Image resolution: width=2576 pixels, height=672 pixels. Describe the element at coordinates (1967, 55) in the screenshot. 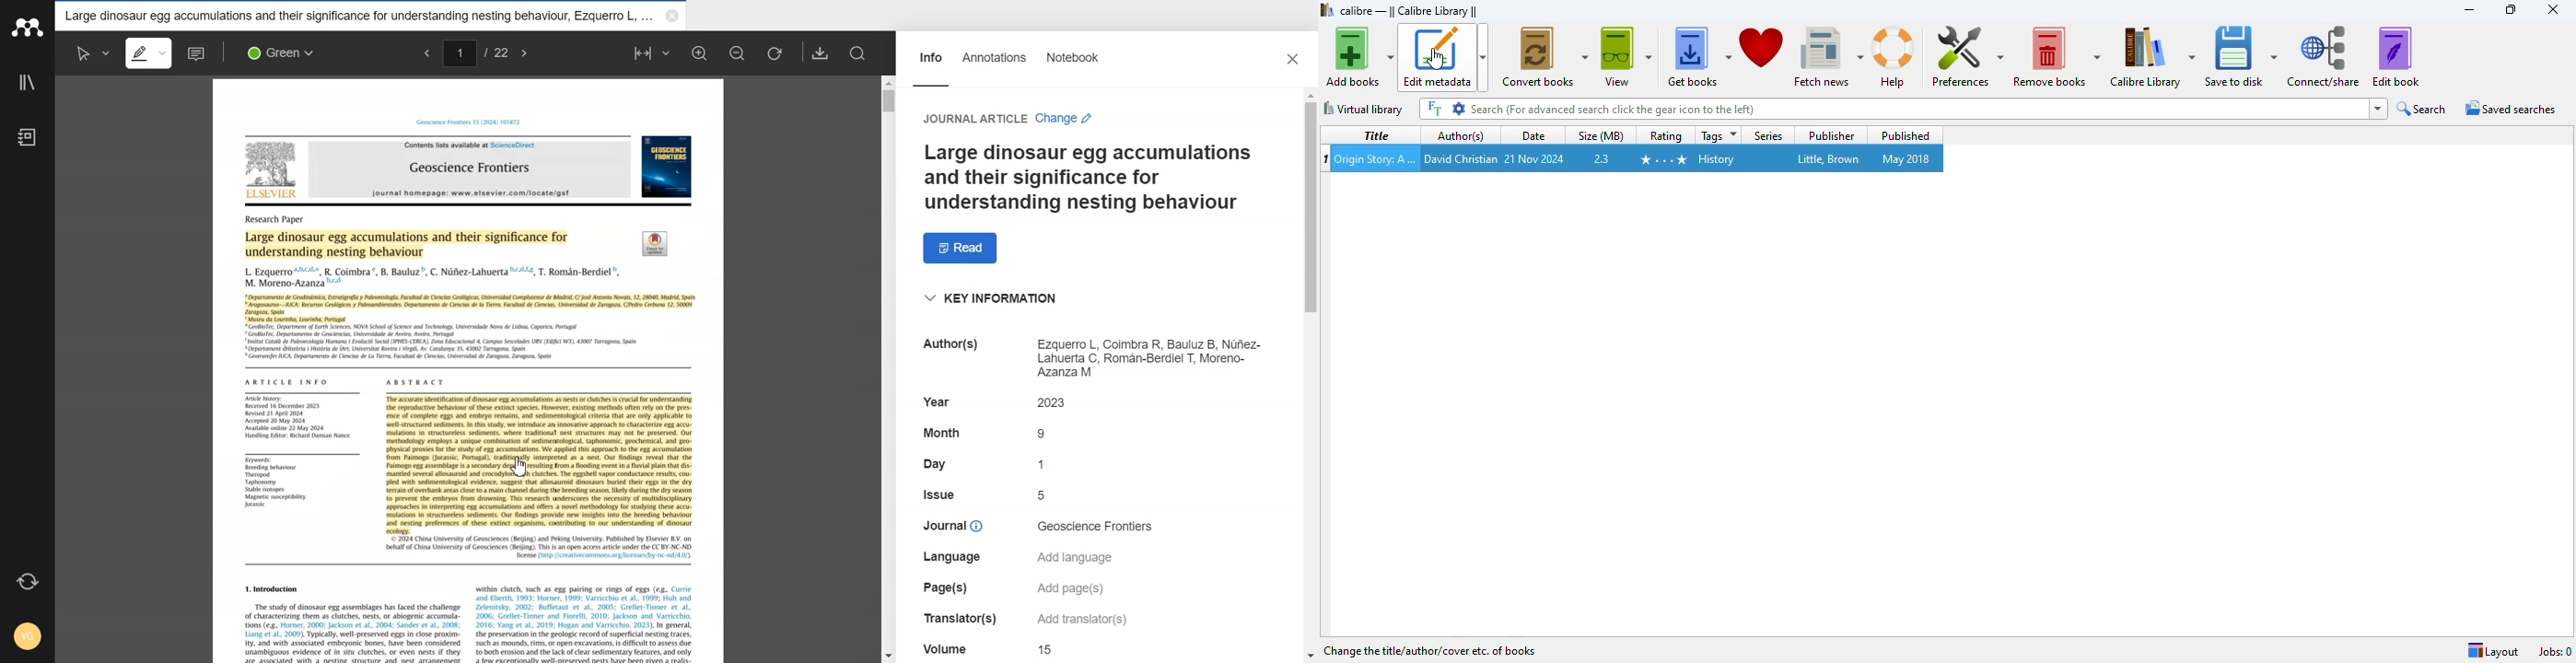

I see `preferences` at that location.